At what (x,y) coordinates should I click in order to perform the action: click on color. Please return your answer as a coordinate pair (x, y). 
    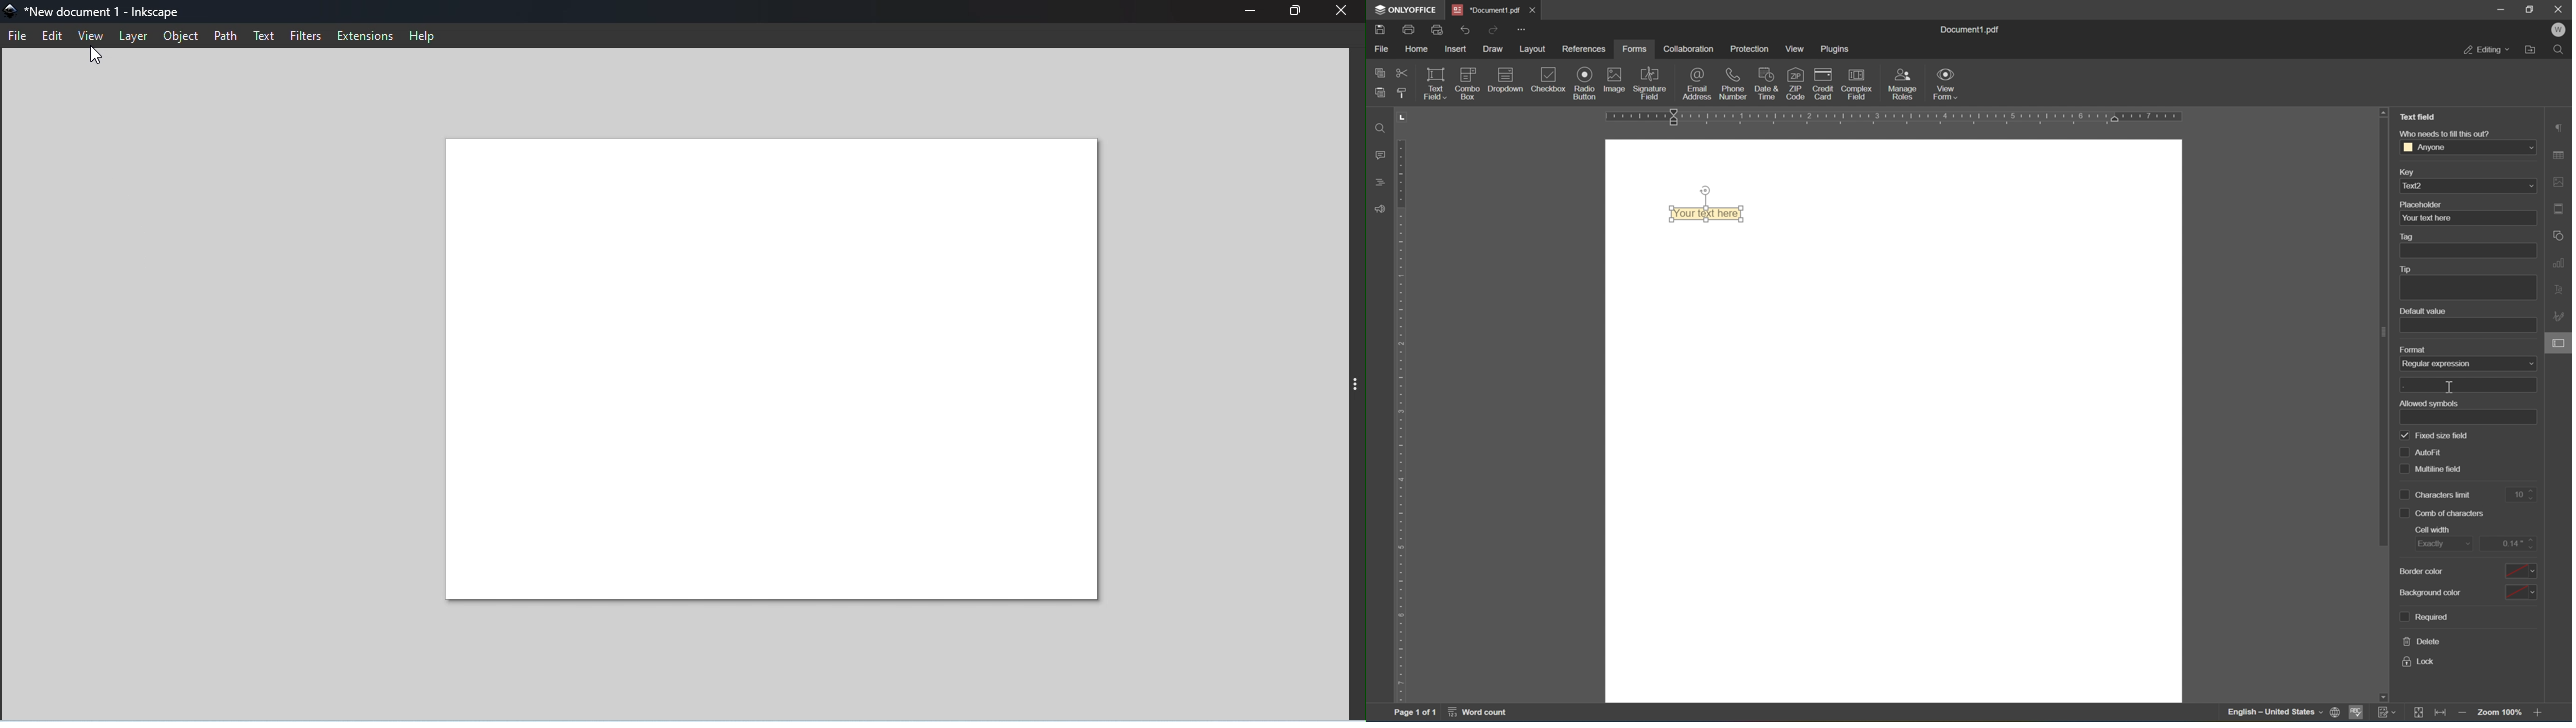
    Looking at the image, I should click on (2523, 572).